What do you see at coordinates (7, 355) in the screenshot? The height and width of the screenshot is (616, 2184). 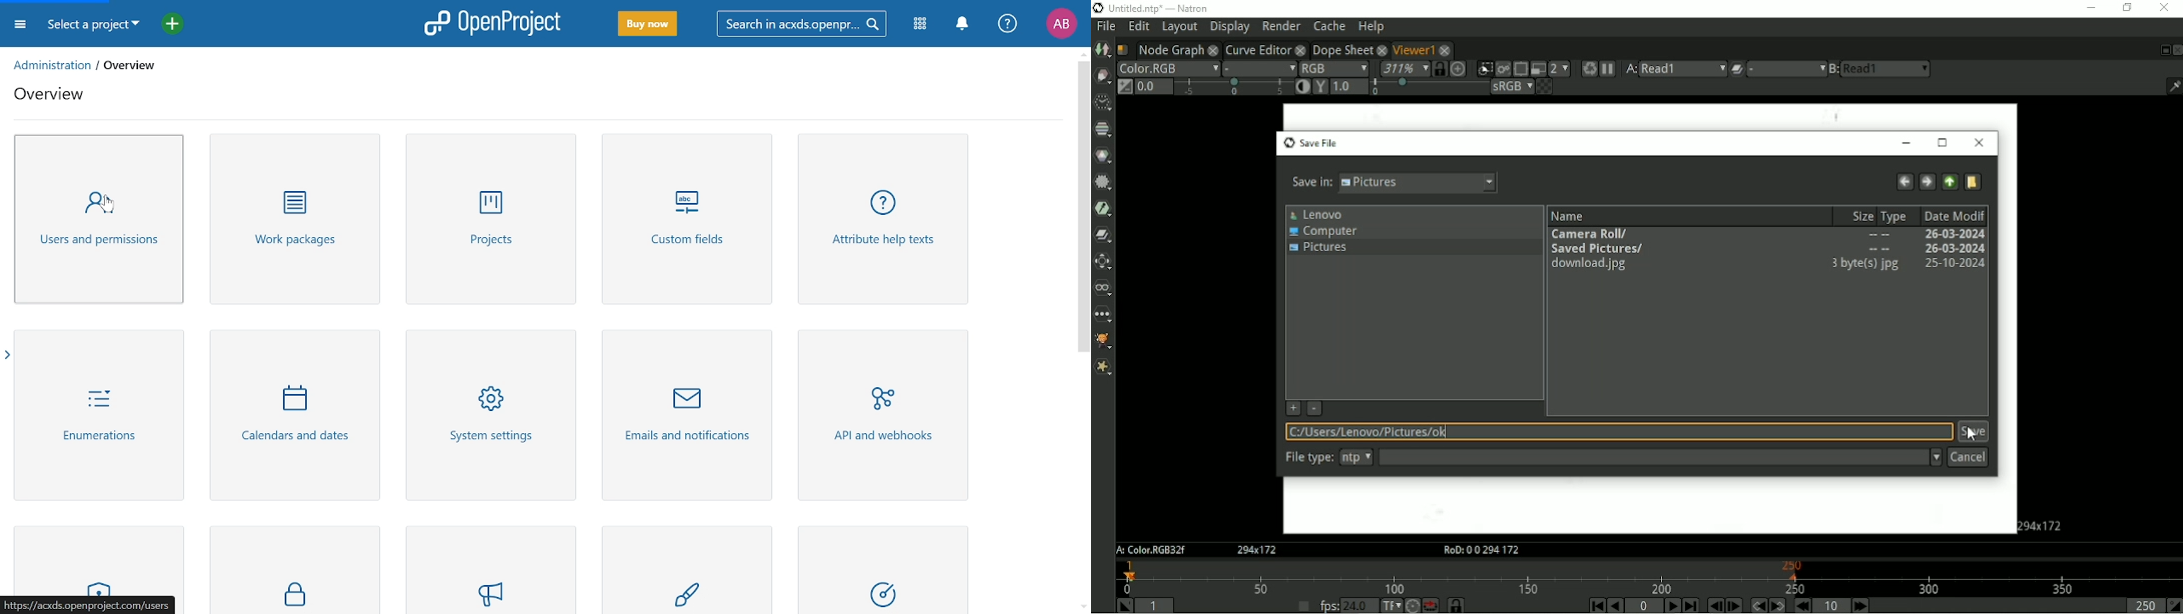 I see `open sidebar` at bounding box center [7, 355].